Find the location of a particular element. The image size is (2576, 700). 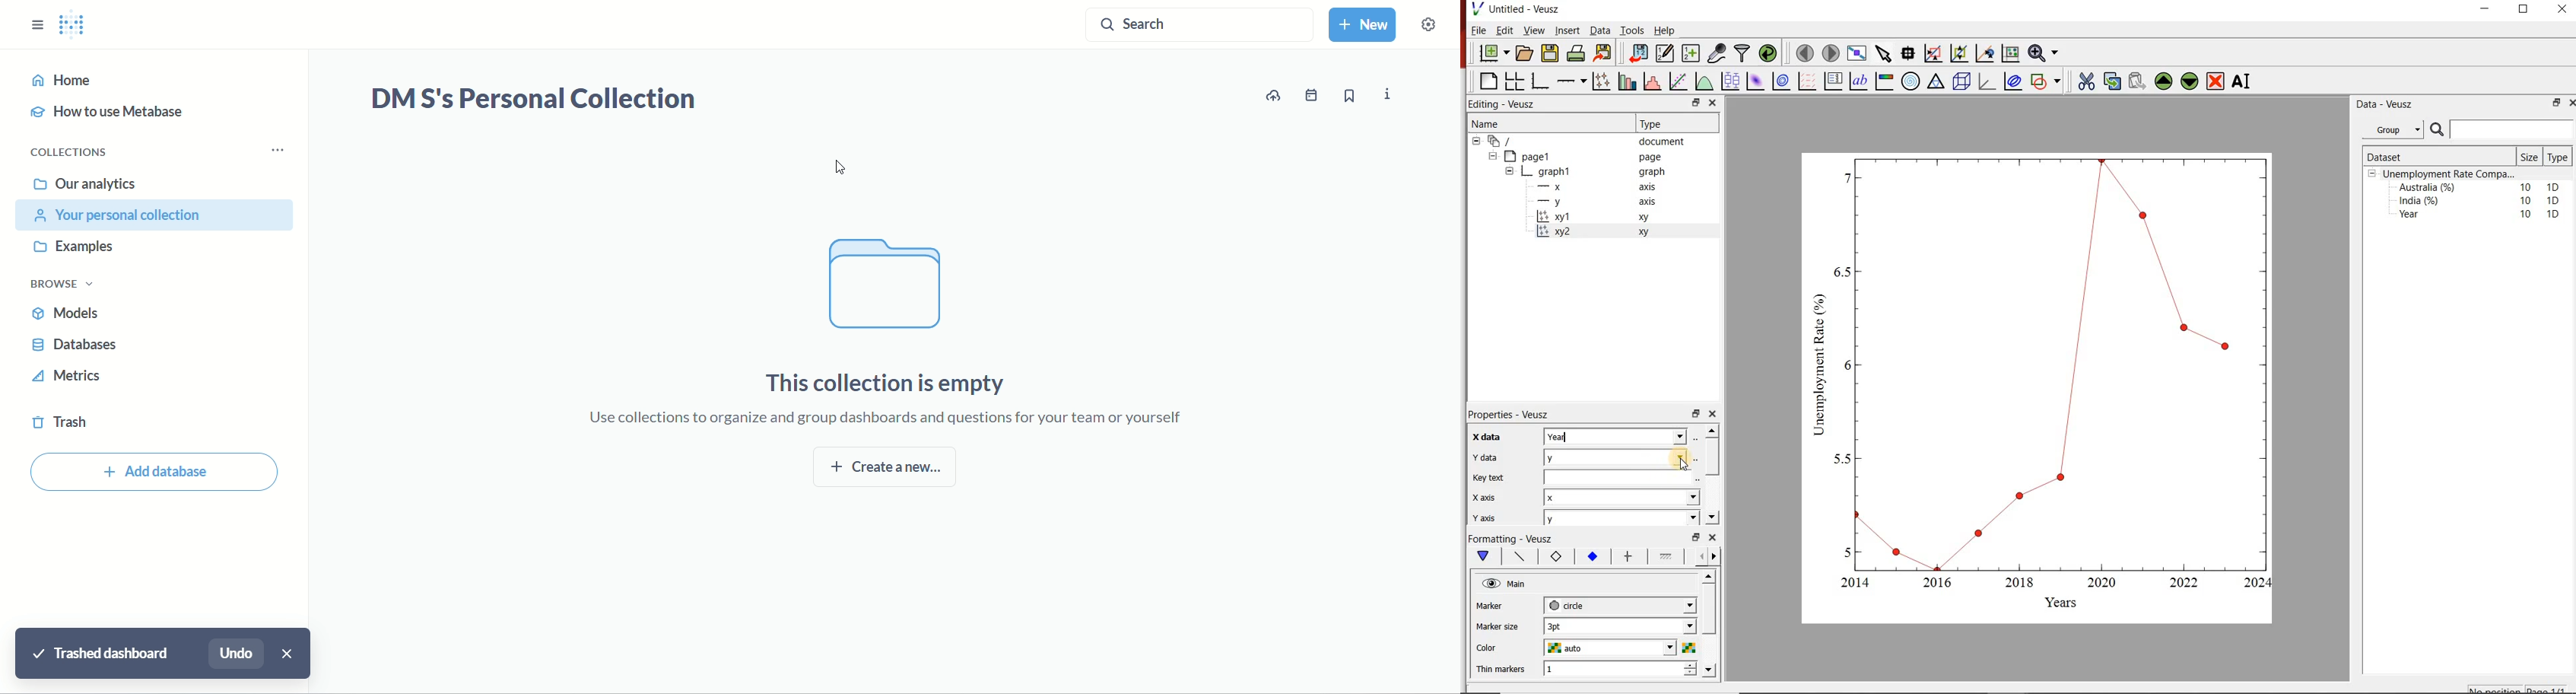

Data is located at coordinates (1600, 31).